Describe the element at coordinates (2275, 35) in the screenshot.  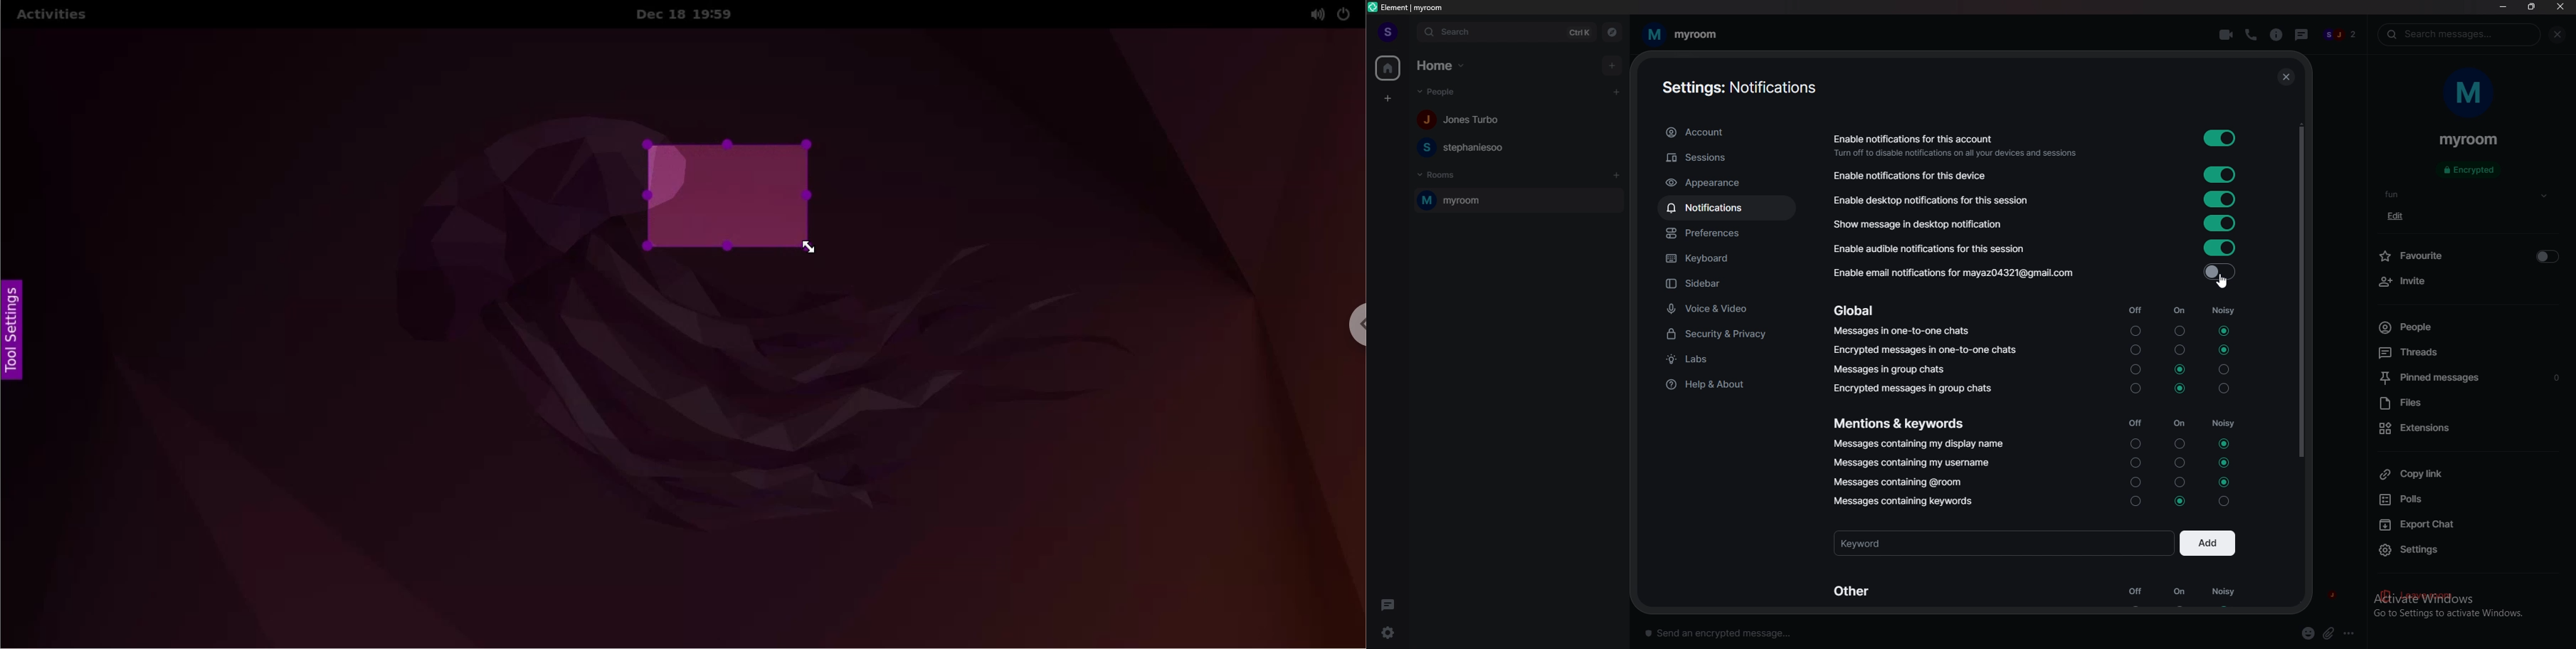
I see `info` at that location.